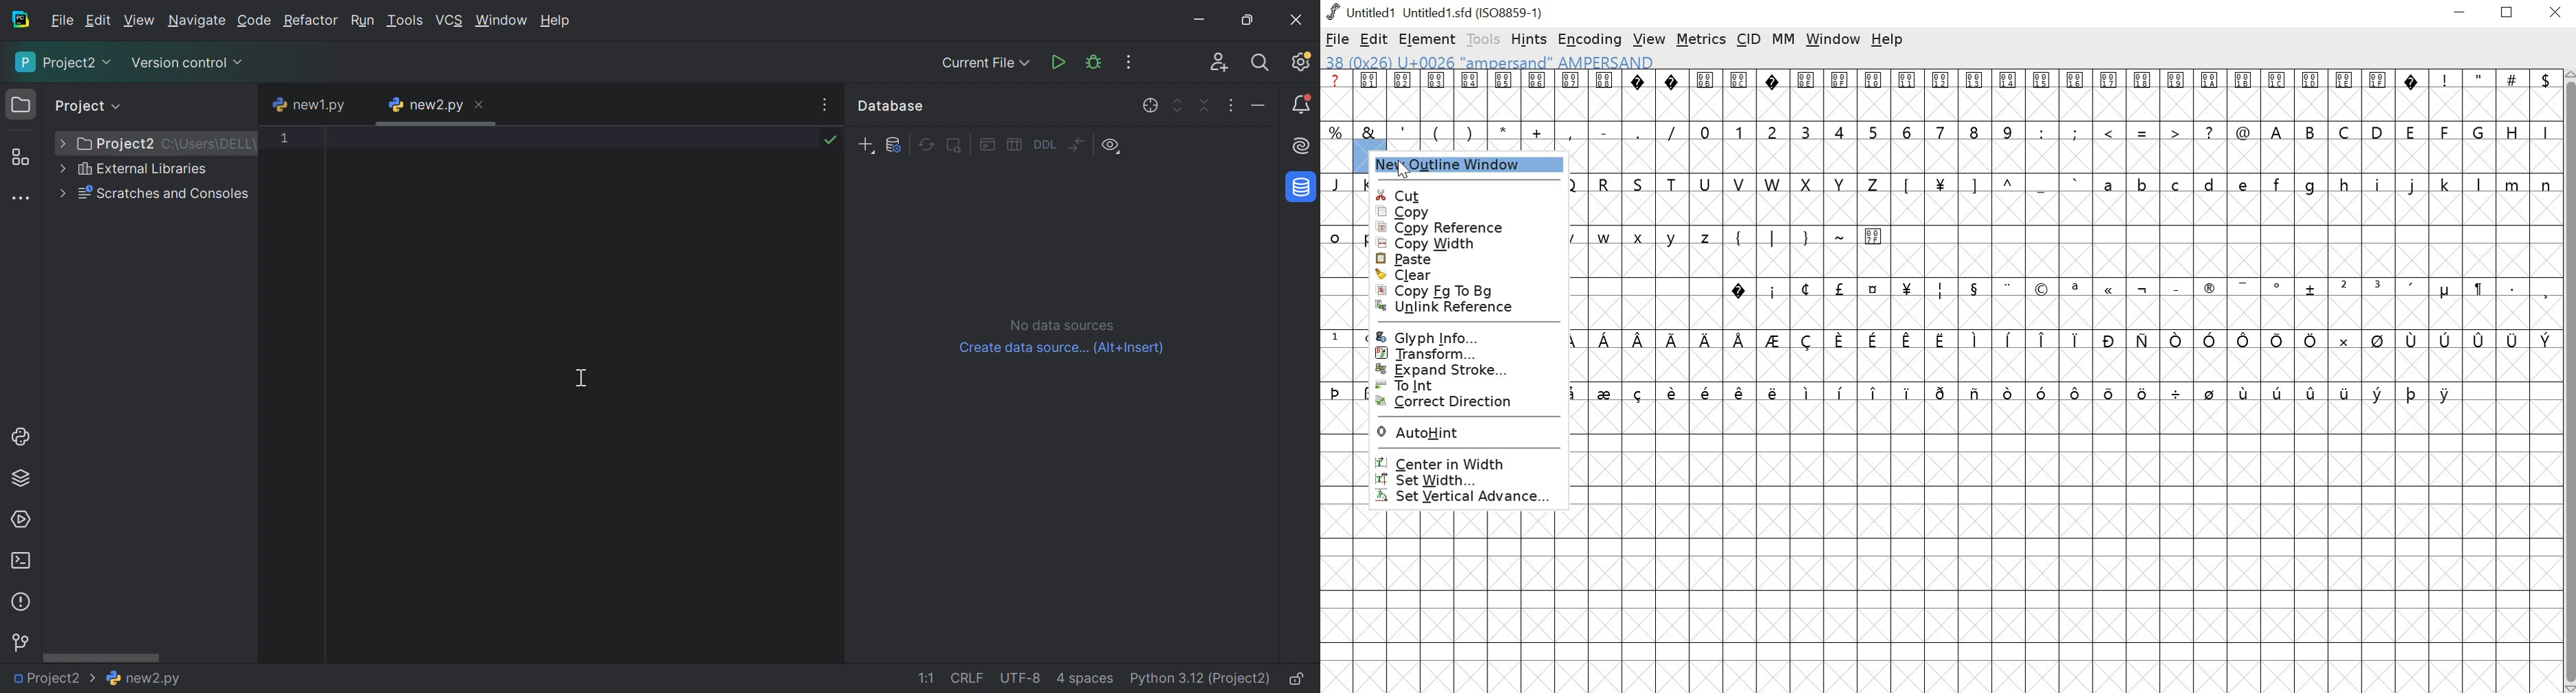  Describe the element at coordinates (2110, 184) in the screenshot. I see `a` at that location.